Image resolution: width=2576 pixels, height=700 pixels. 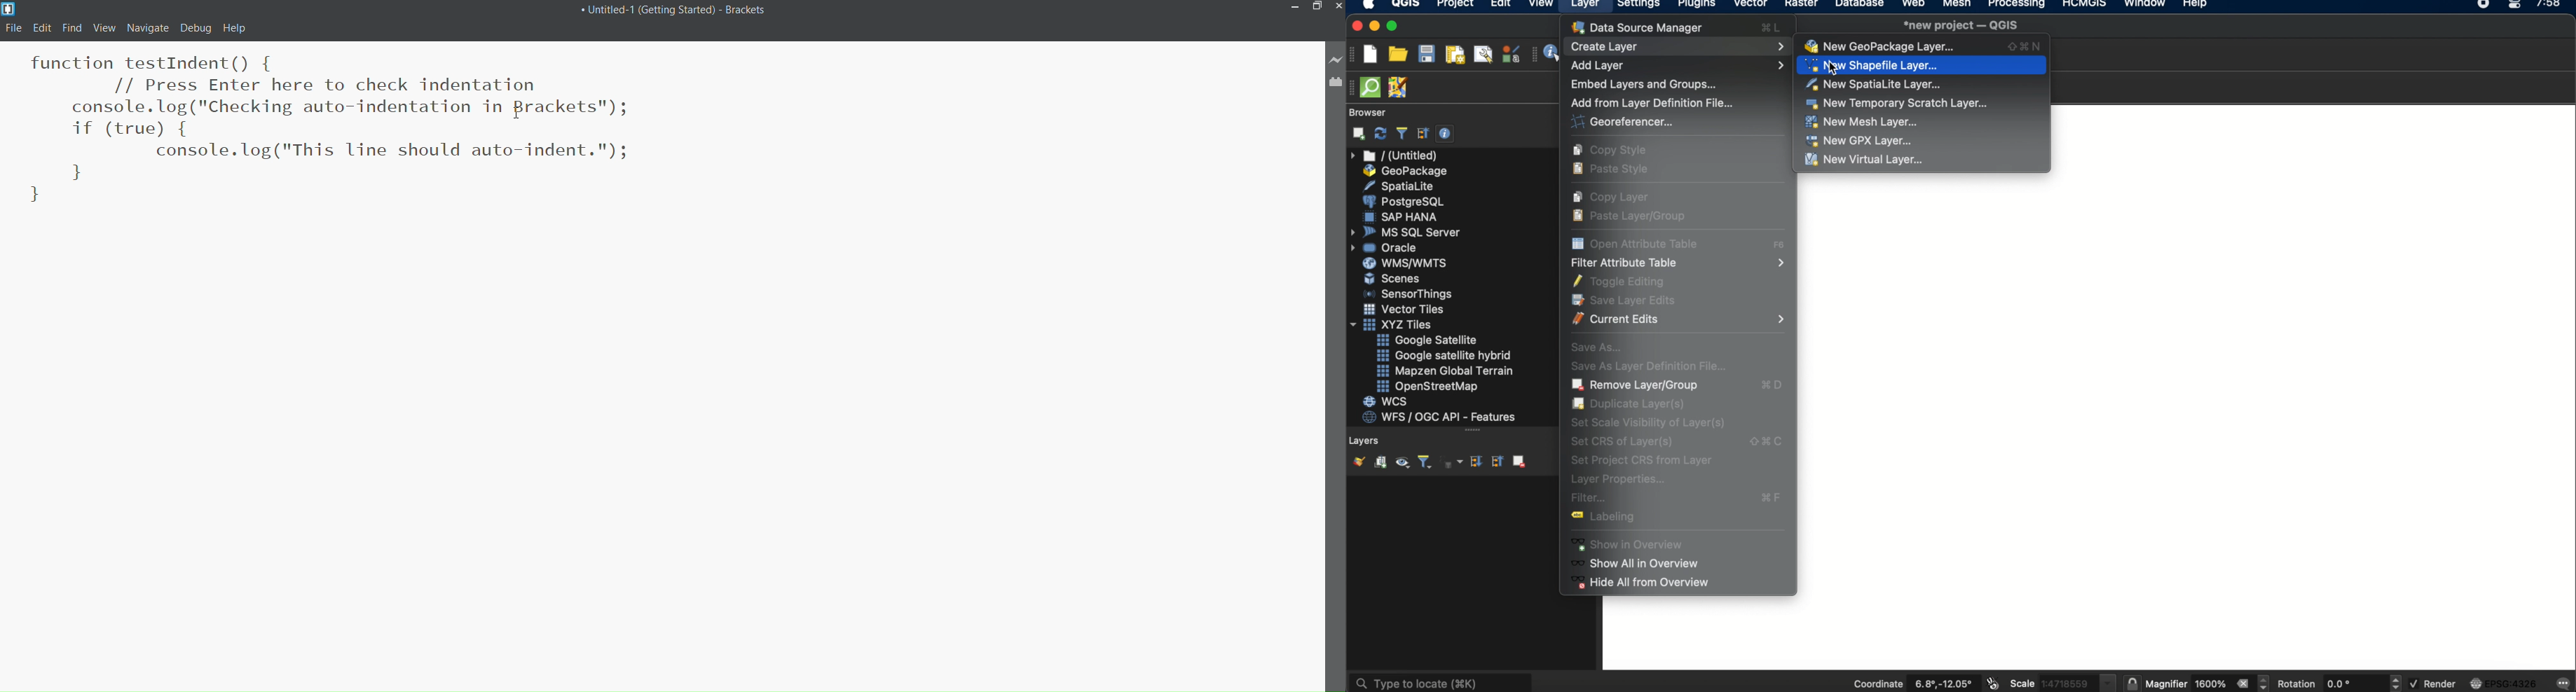 I want to click on Minimize, so click(x=1293, y=8).